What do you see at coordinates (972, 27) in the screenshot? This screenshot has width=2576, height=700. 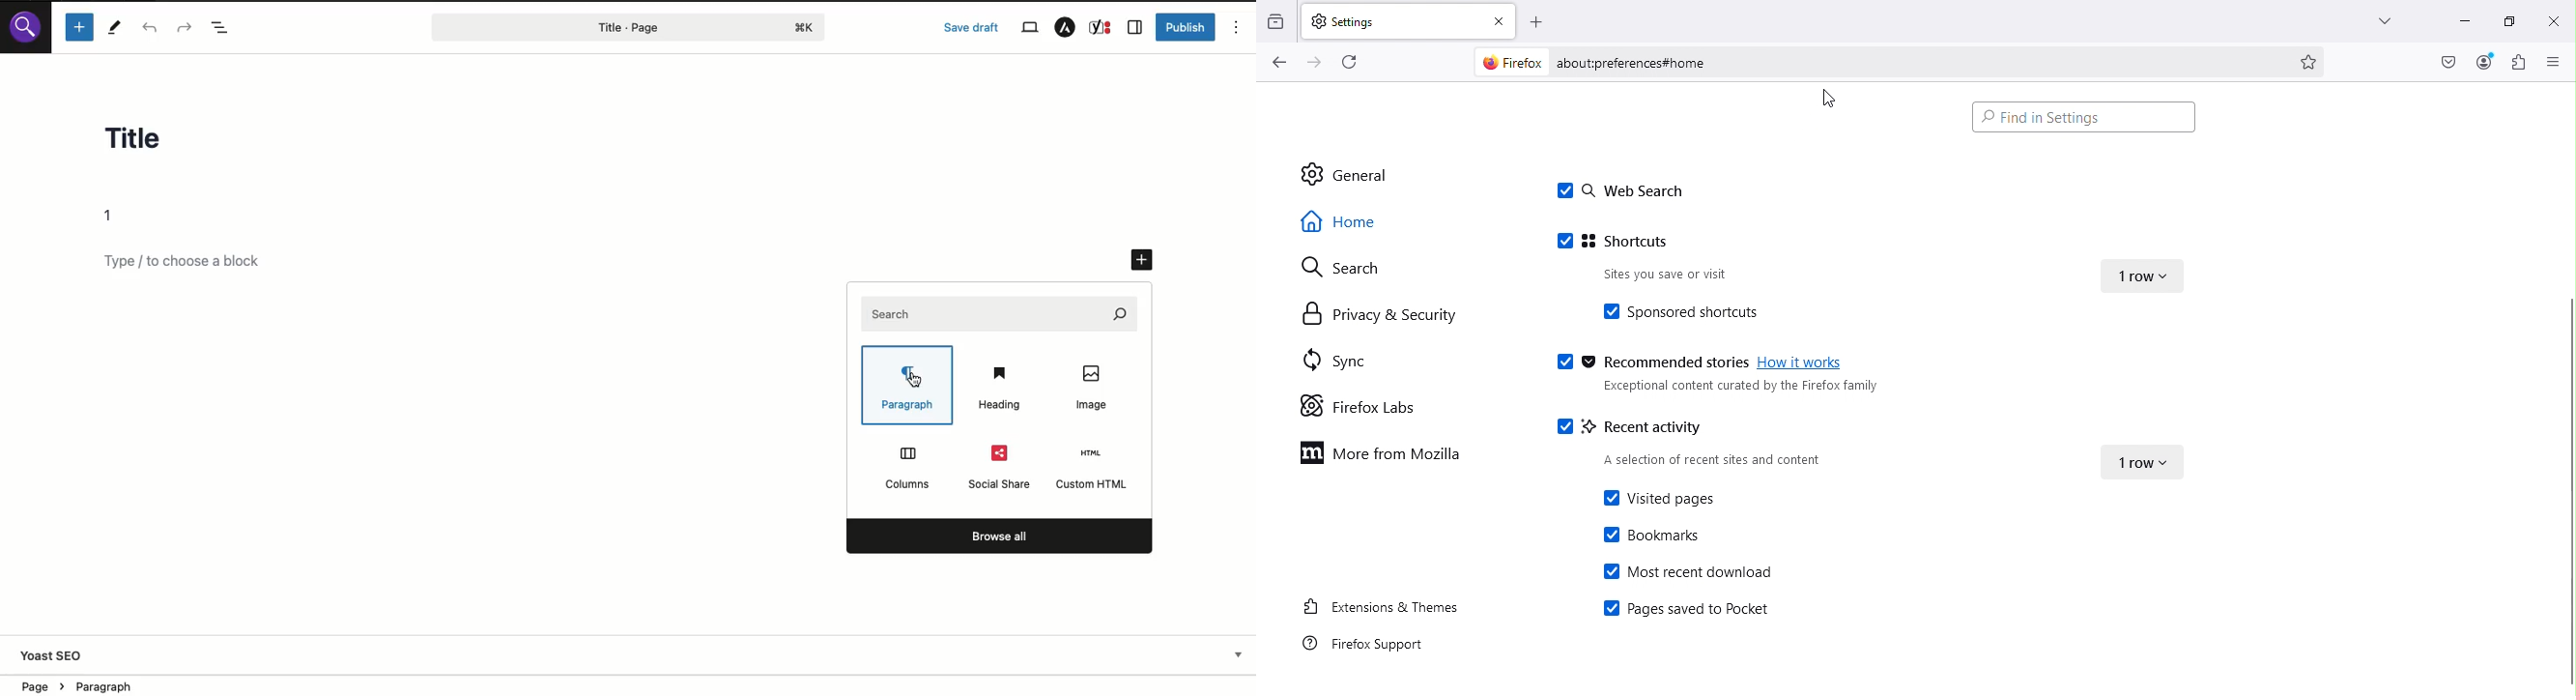 I see `Save draft` at bounding box center [972, 27].